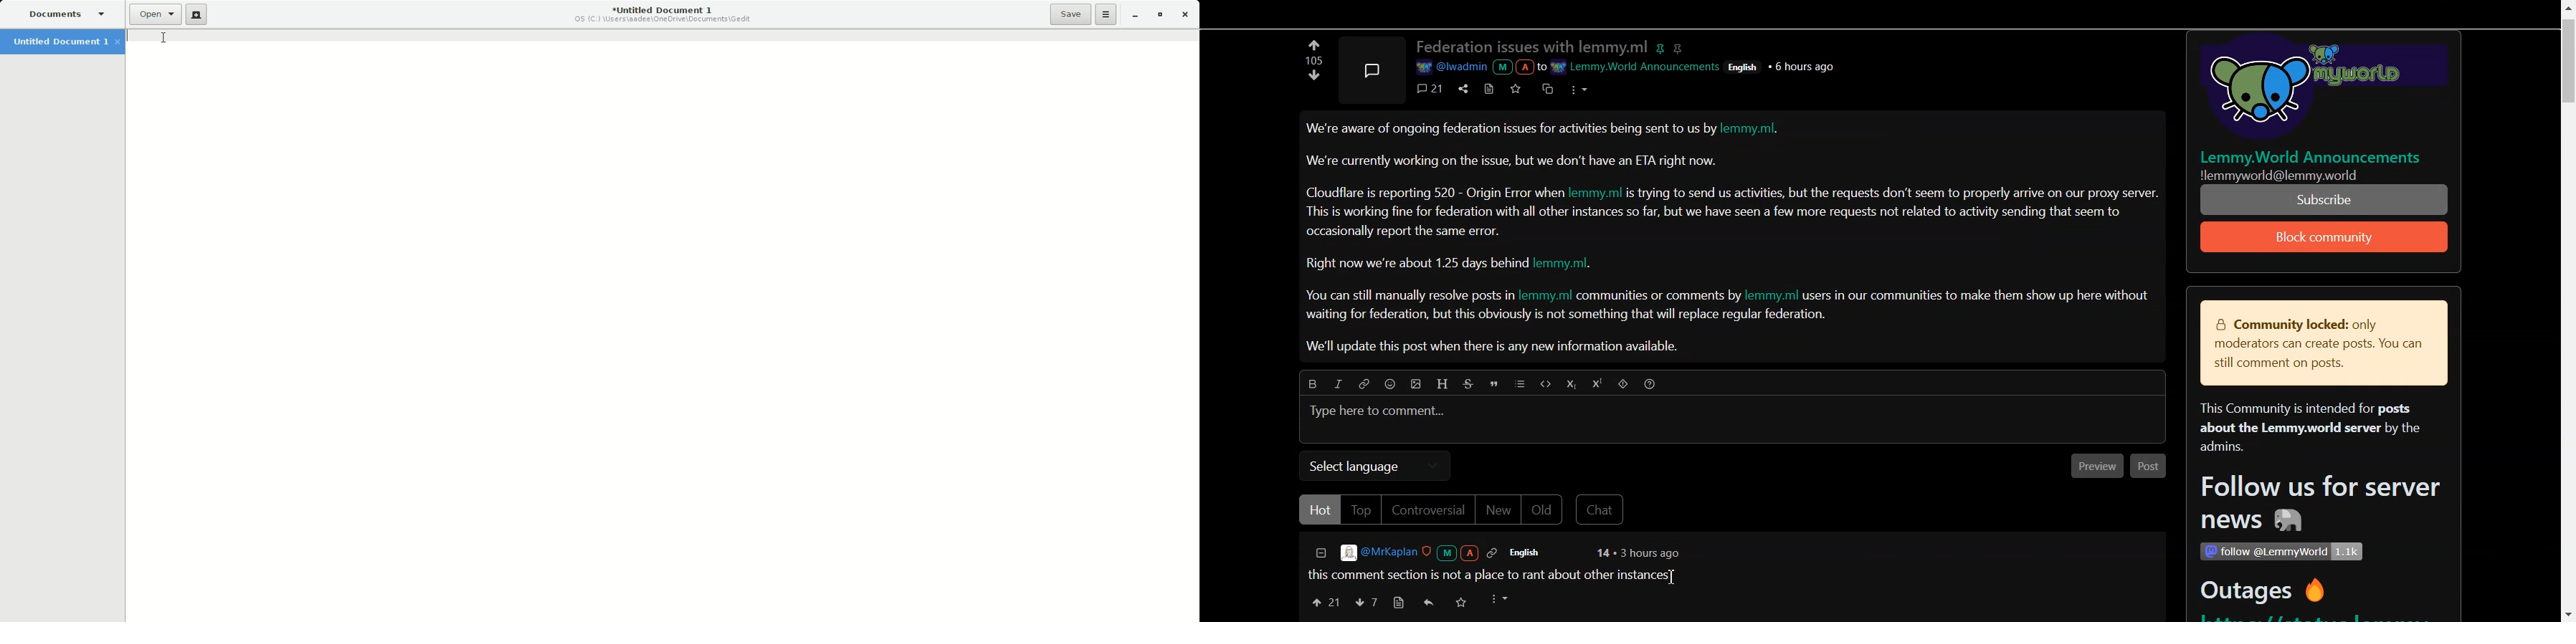 This screenshot has height=644, width=2576. What do you see at coordinates (660, 15) in the screenshot?
I see `Untitled Document 1` at bounding box center [660, 15].